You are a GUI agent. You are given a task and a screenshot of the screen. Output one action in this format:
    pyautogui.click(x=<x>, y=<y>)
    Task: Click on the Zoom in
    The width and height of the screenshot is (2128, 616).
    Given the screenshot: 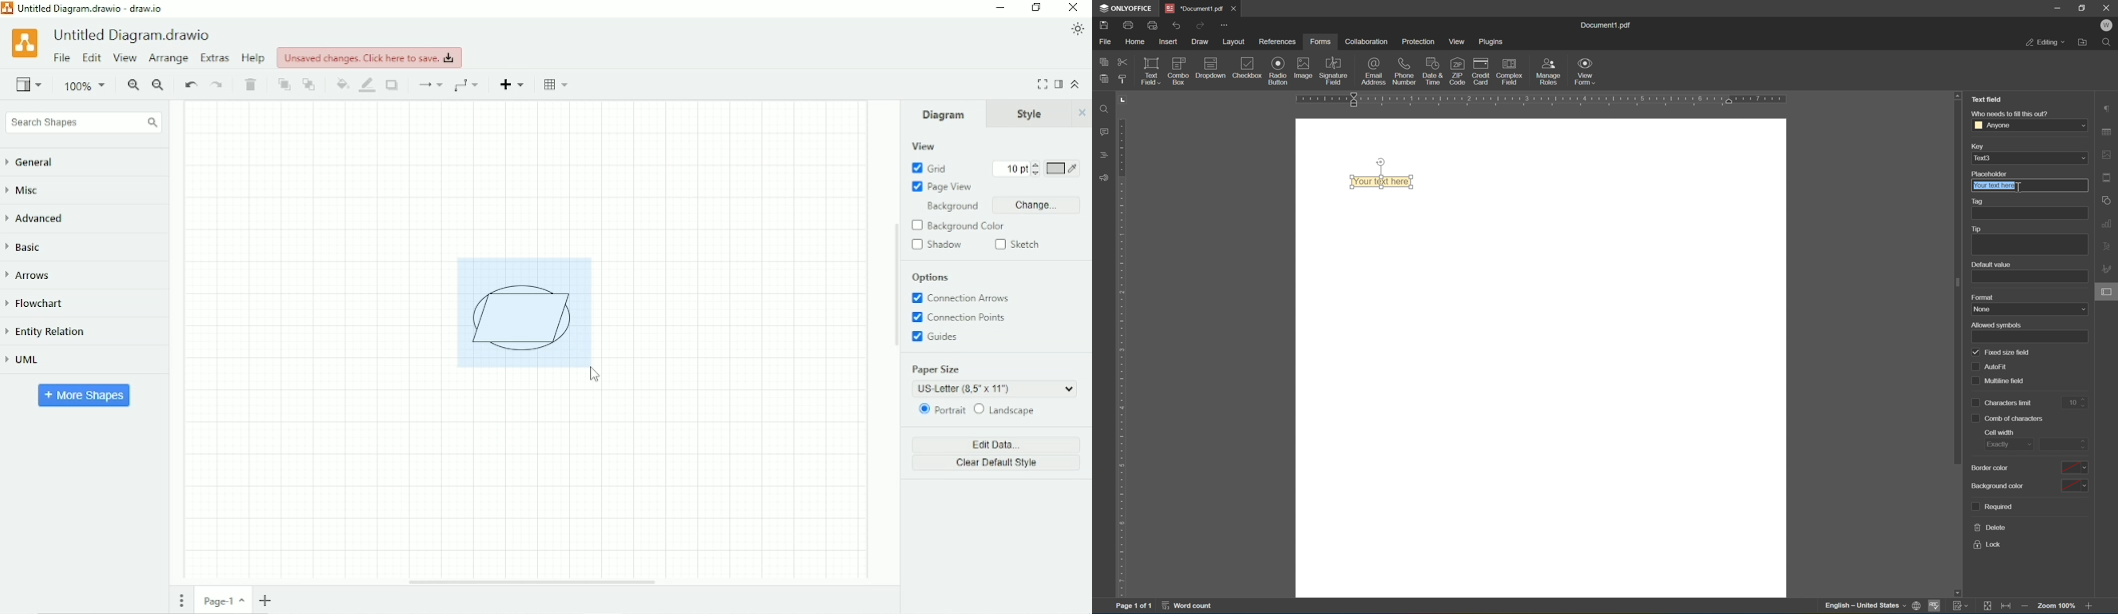 What is the action you would take?
    pyautogui.click(x=133, y=86)
    